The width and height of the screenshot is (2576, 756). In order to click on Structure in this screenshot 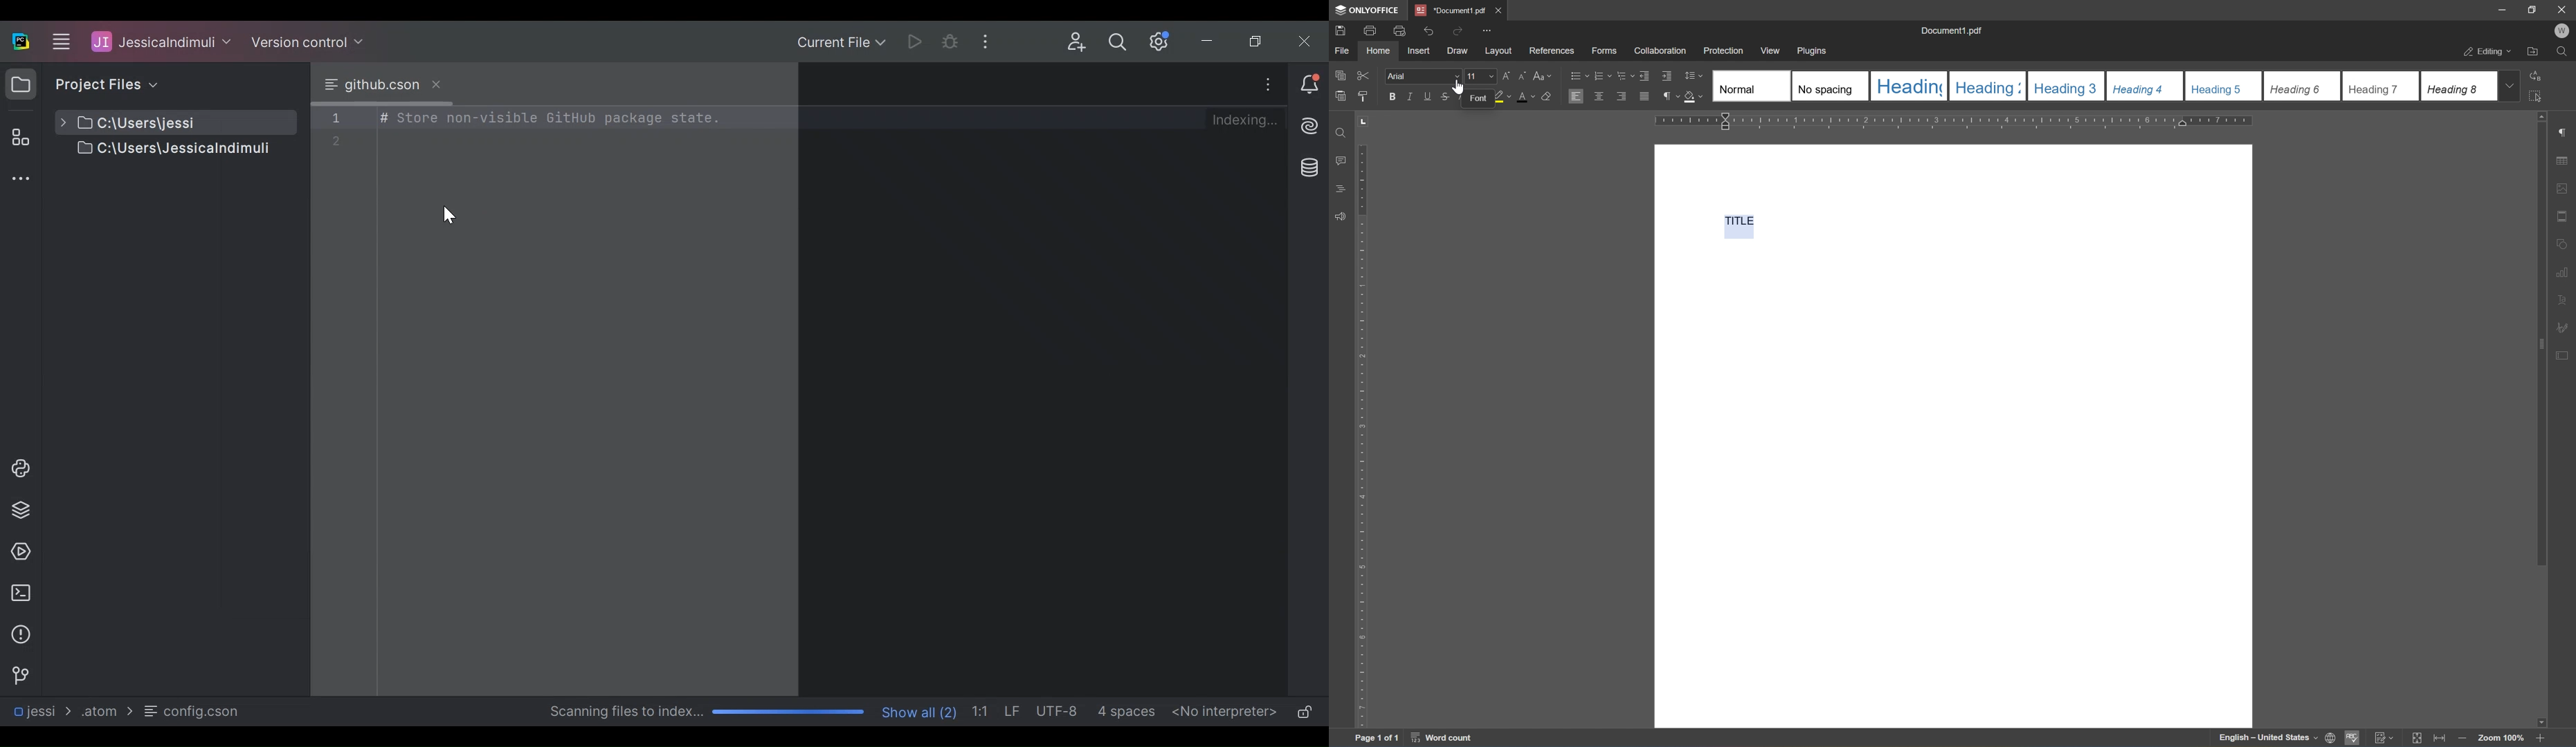, I will do `click(18, 137)`.